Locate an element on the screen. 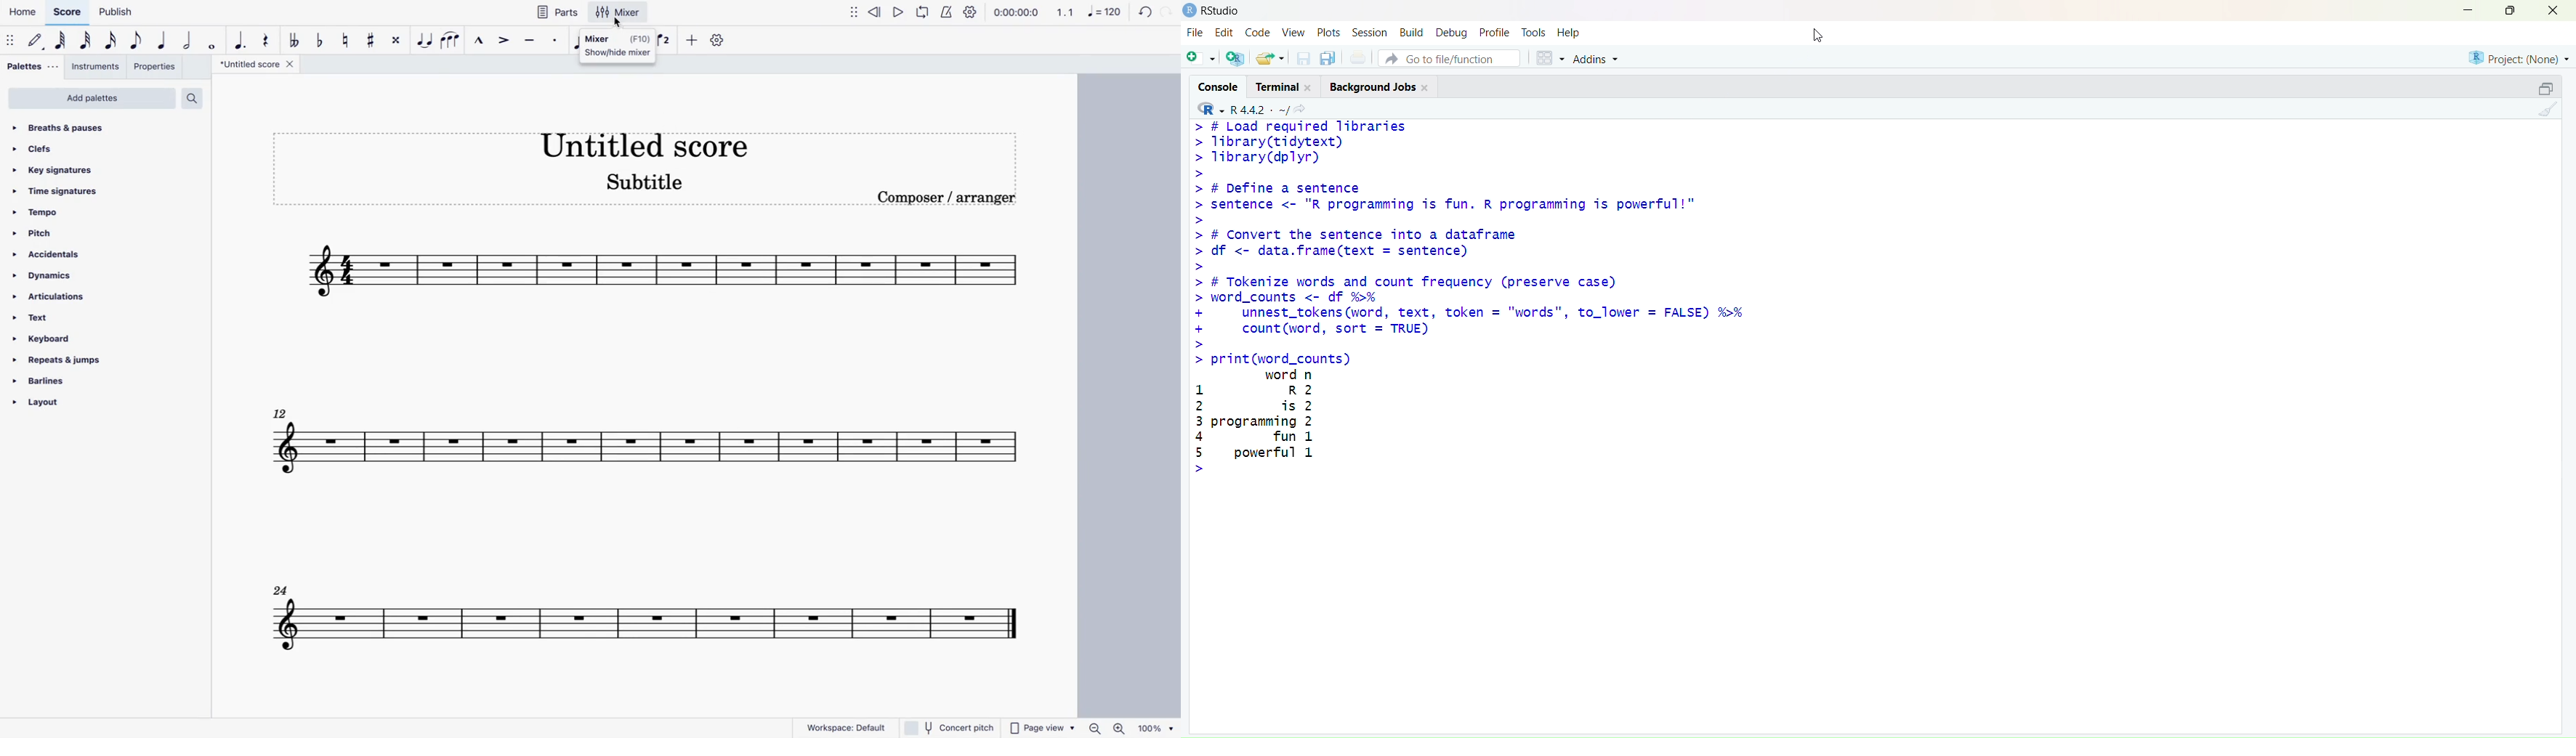 This screenshot has height=756, width=2576. help is located at coordinates (1570, 34).